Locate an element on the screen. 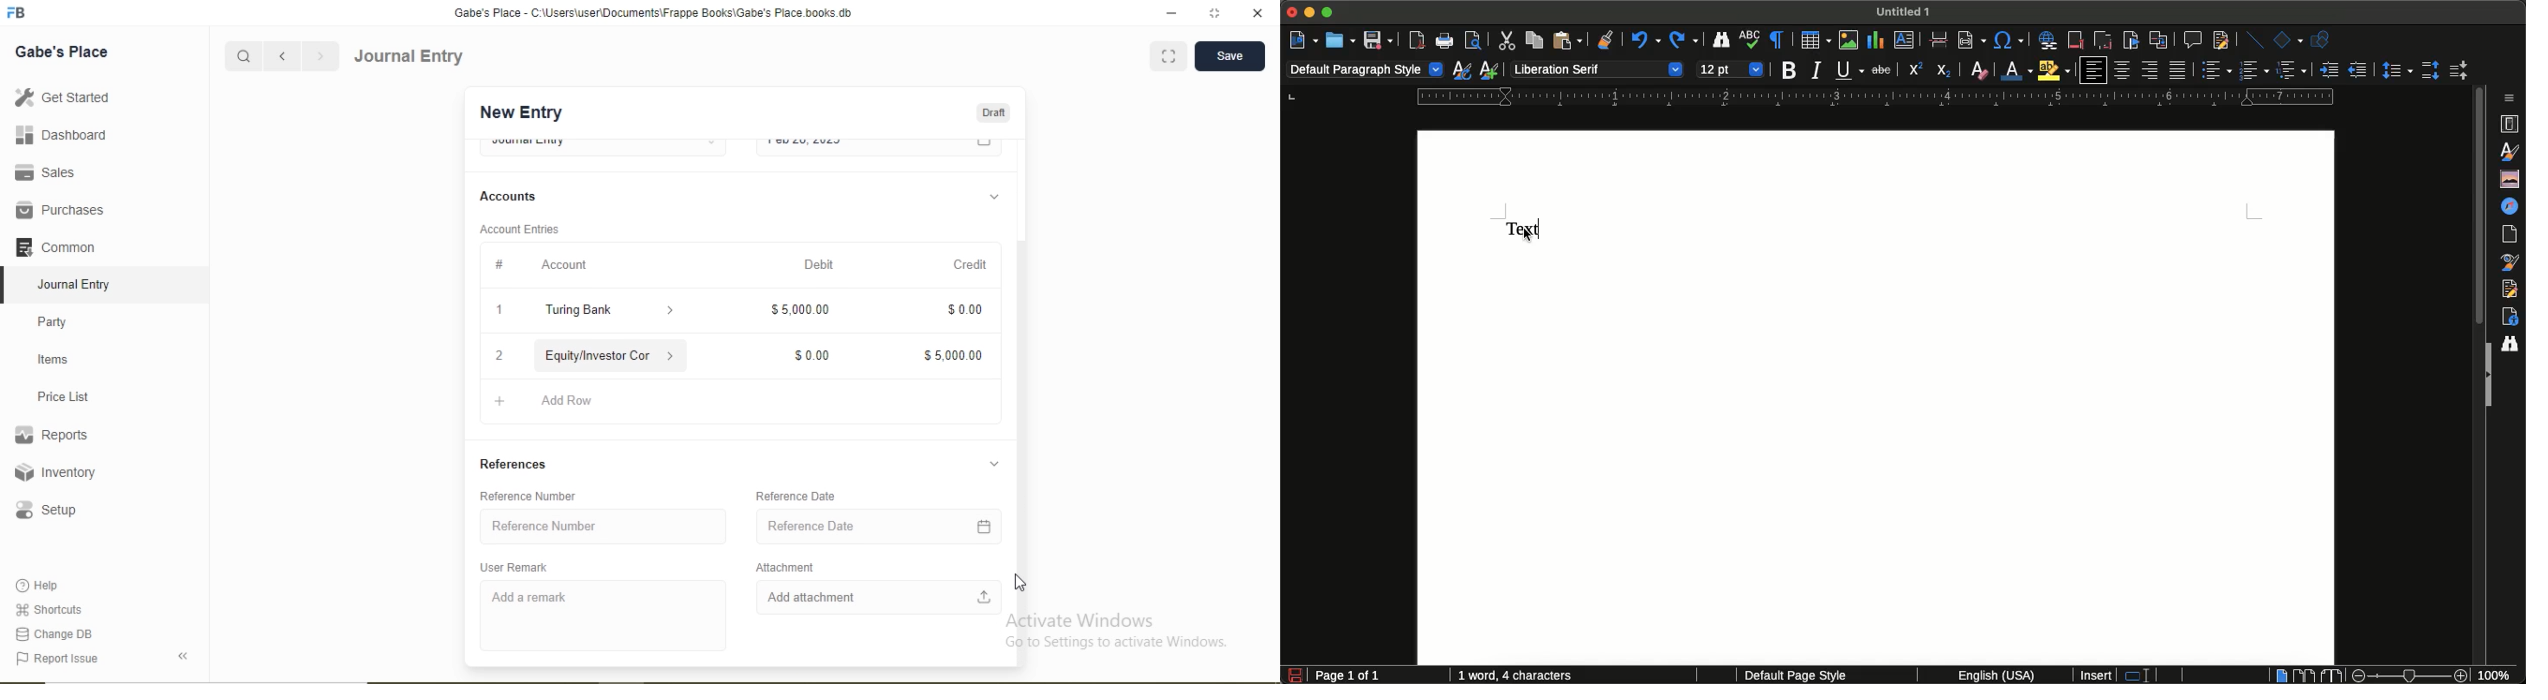  Party is located at coordinates (53, 324).